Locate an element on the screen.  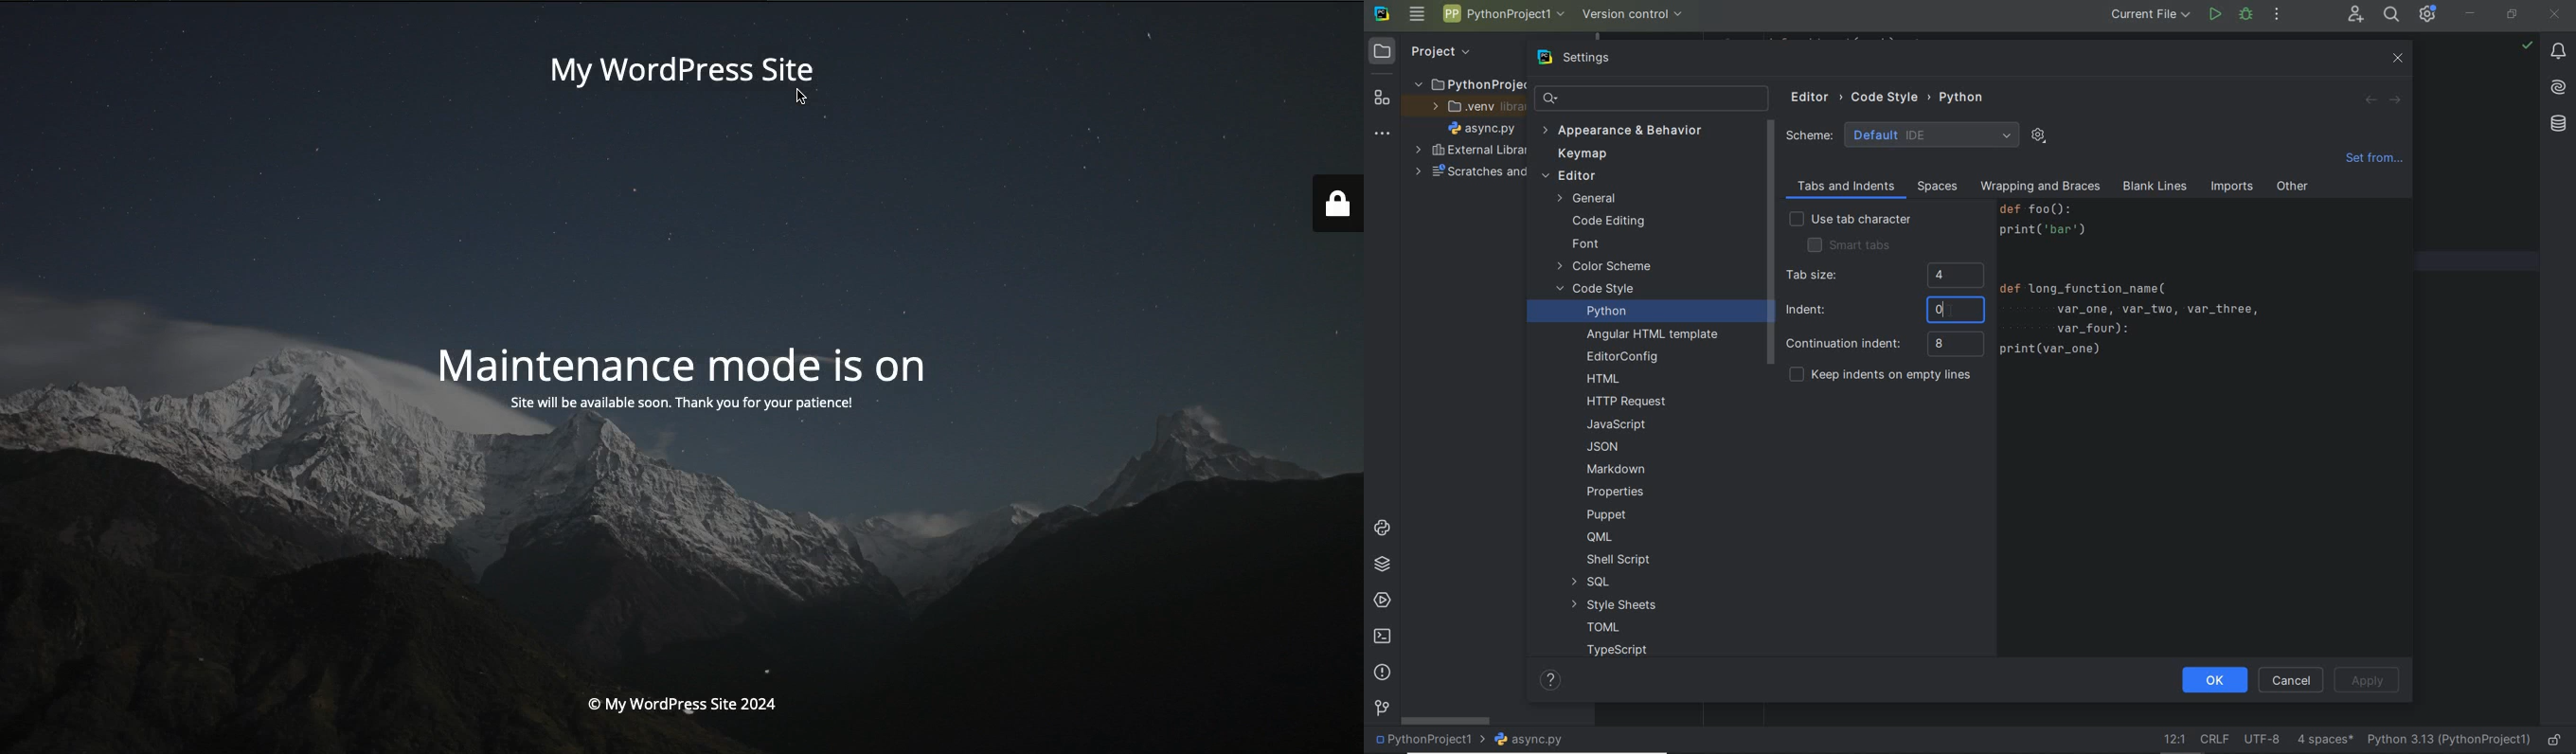
structure is located at coordinates (1380, 100).